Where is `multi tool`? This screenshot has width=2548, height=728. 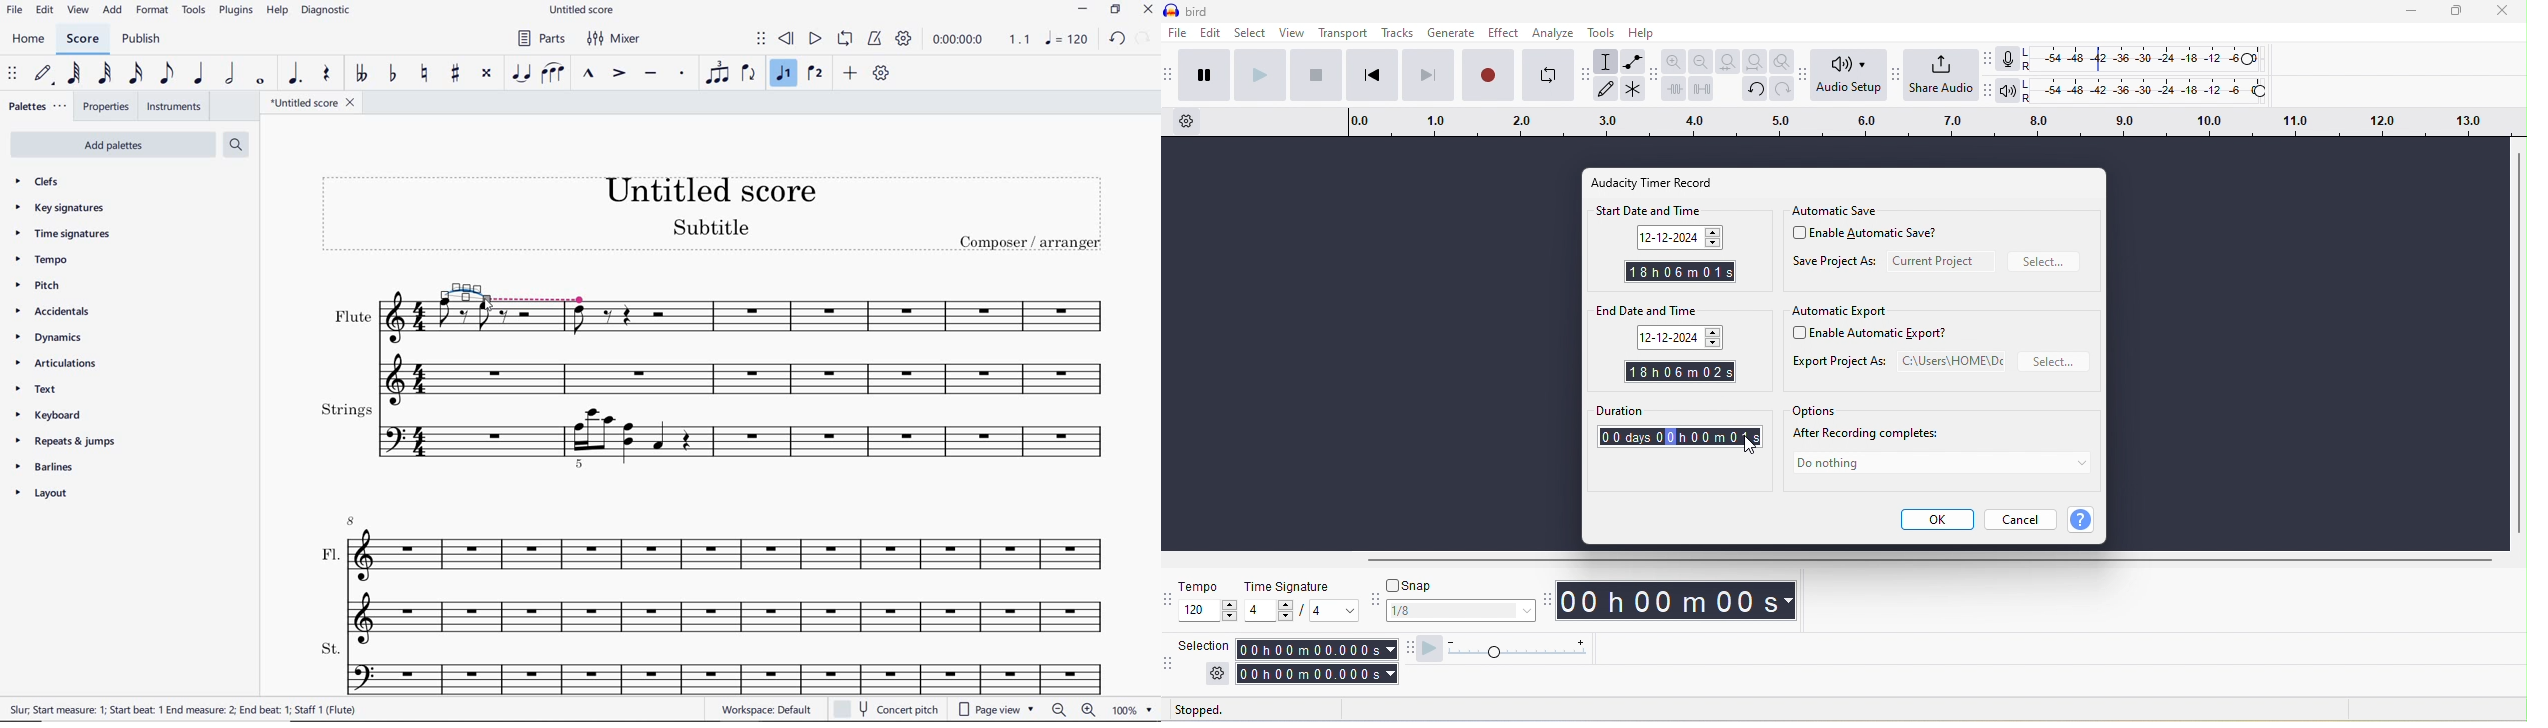
multi tool is located at coordinates (1634, 88).